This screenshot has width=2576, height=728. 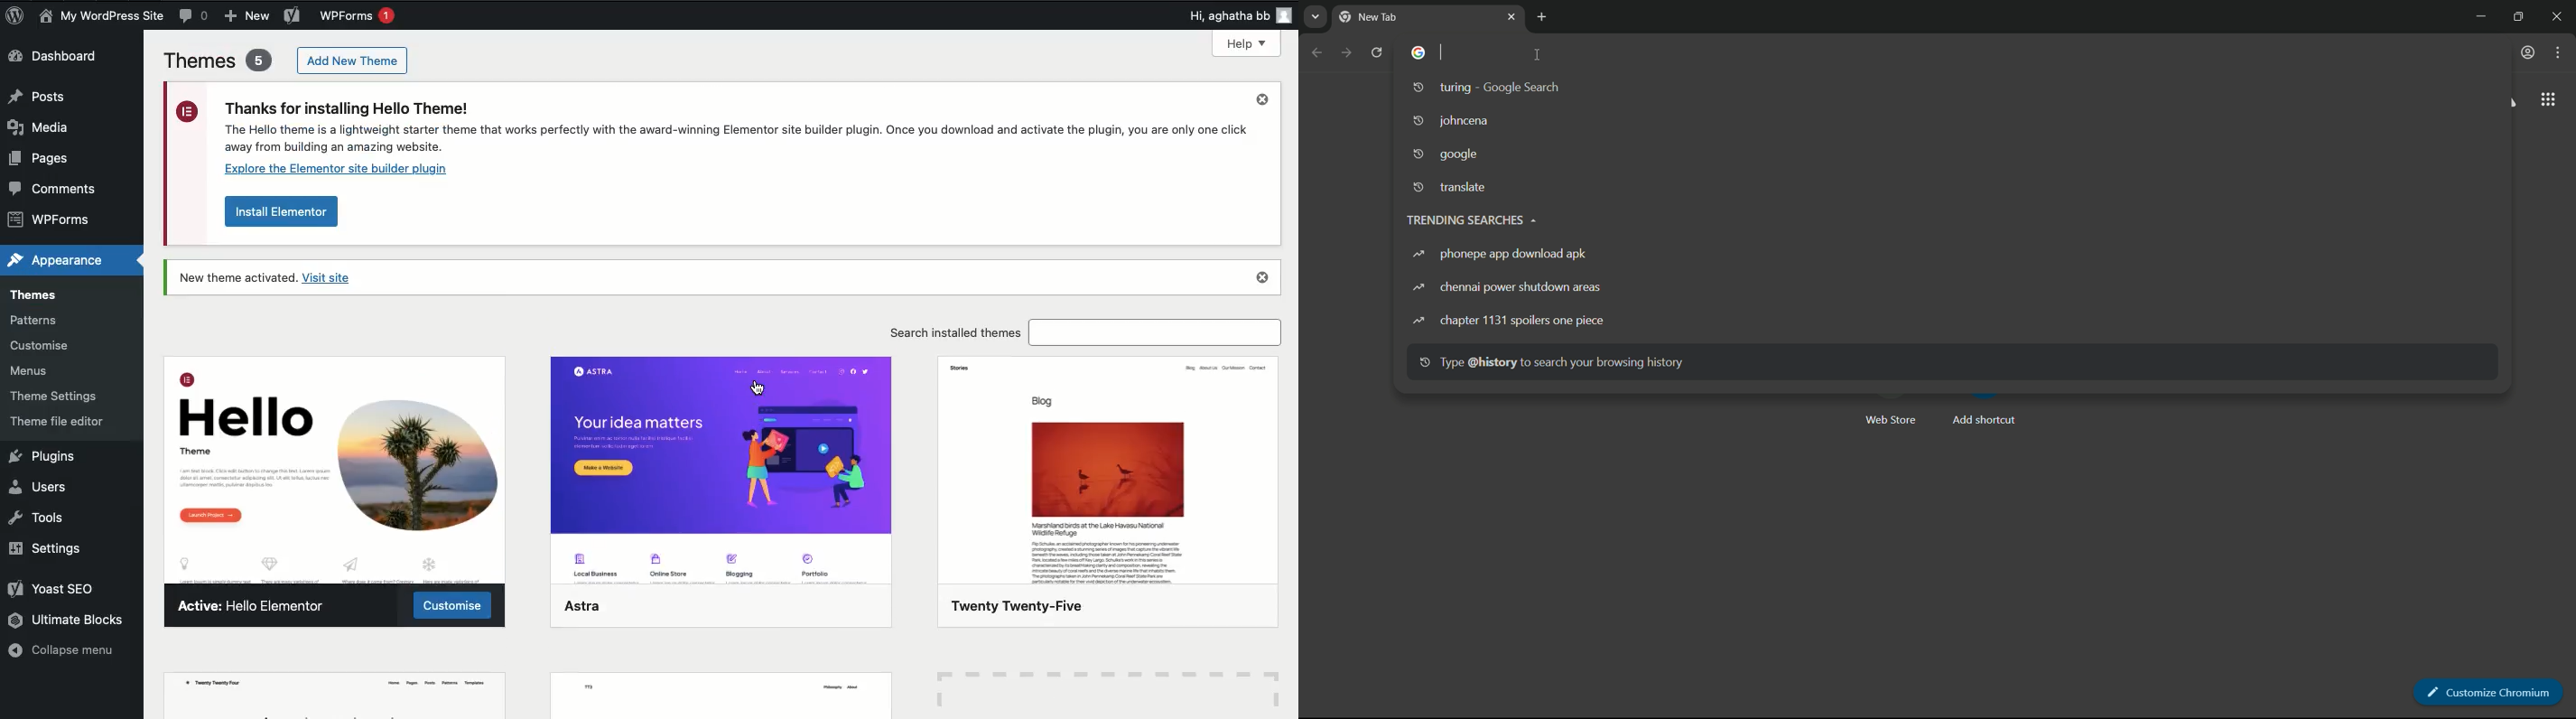 What do you see at coordinates (1508, 287) in the screenshot?
I see `chennai power shutdown areas` at bounding box center [1508, 287].